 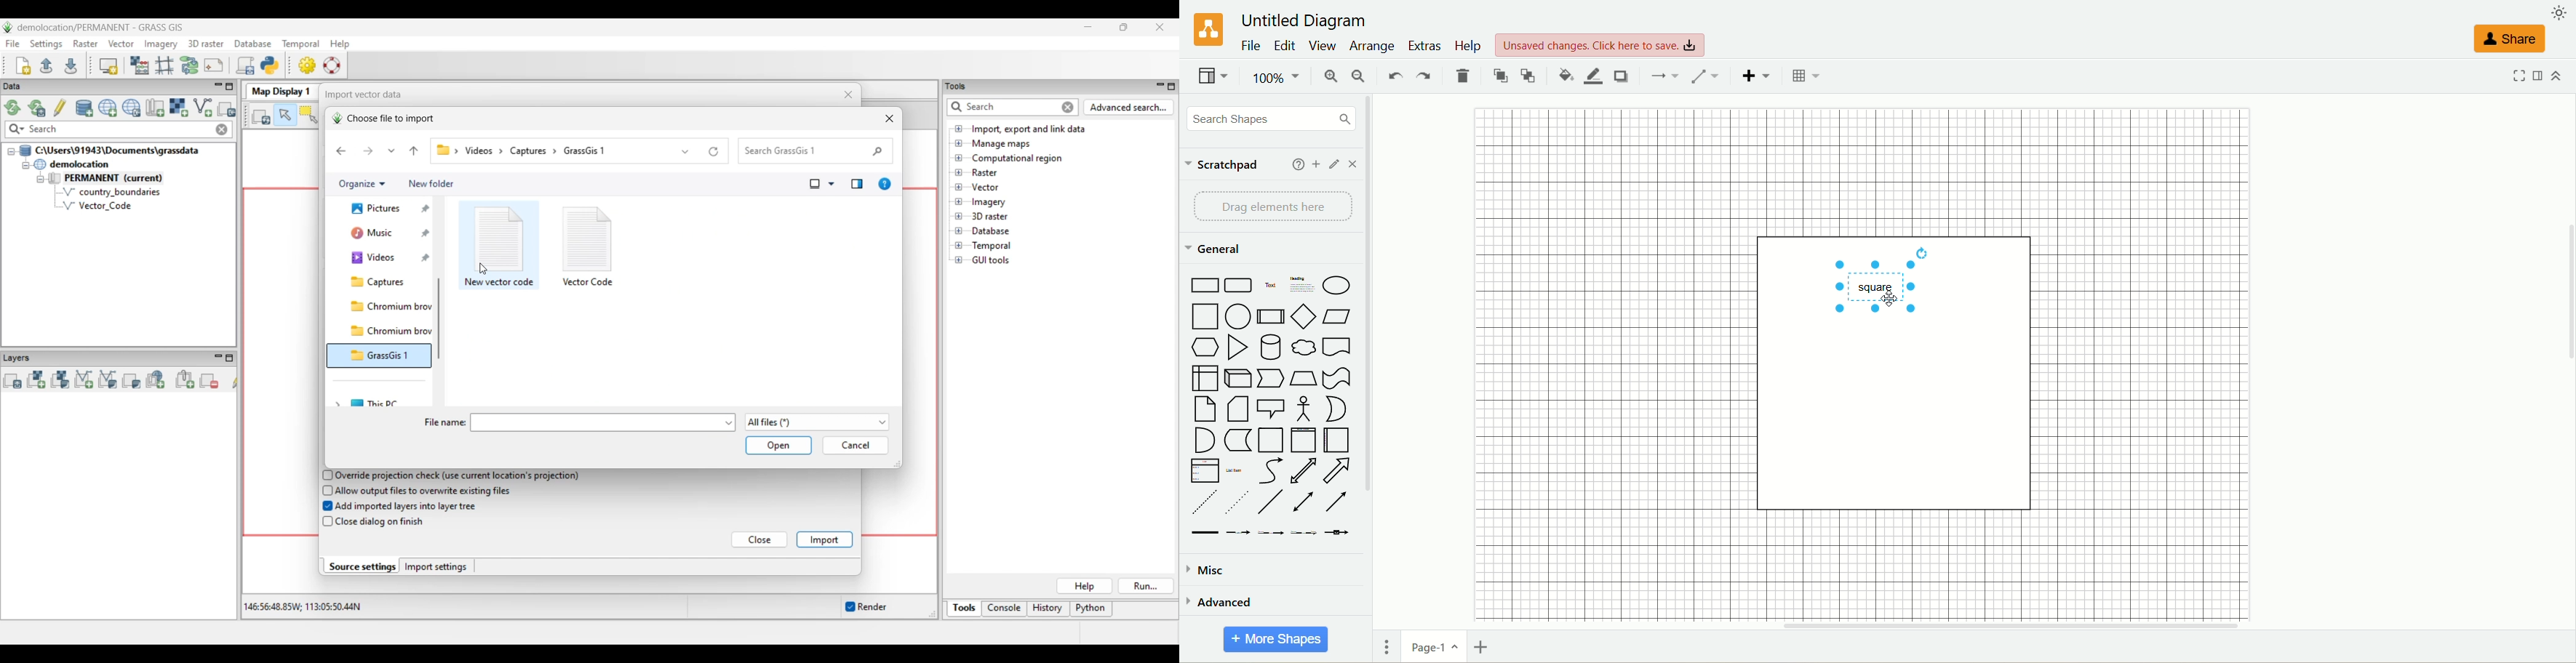 I want to click on drag element, so click(x=1273, y=207).